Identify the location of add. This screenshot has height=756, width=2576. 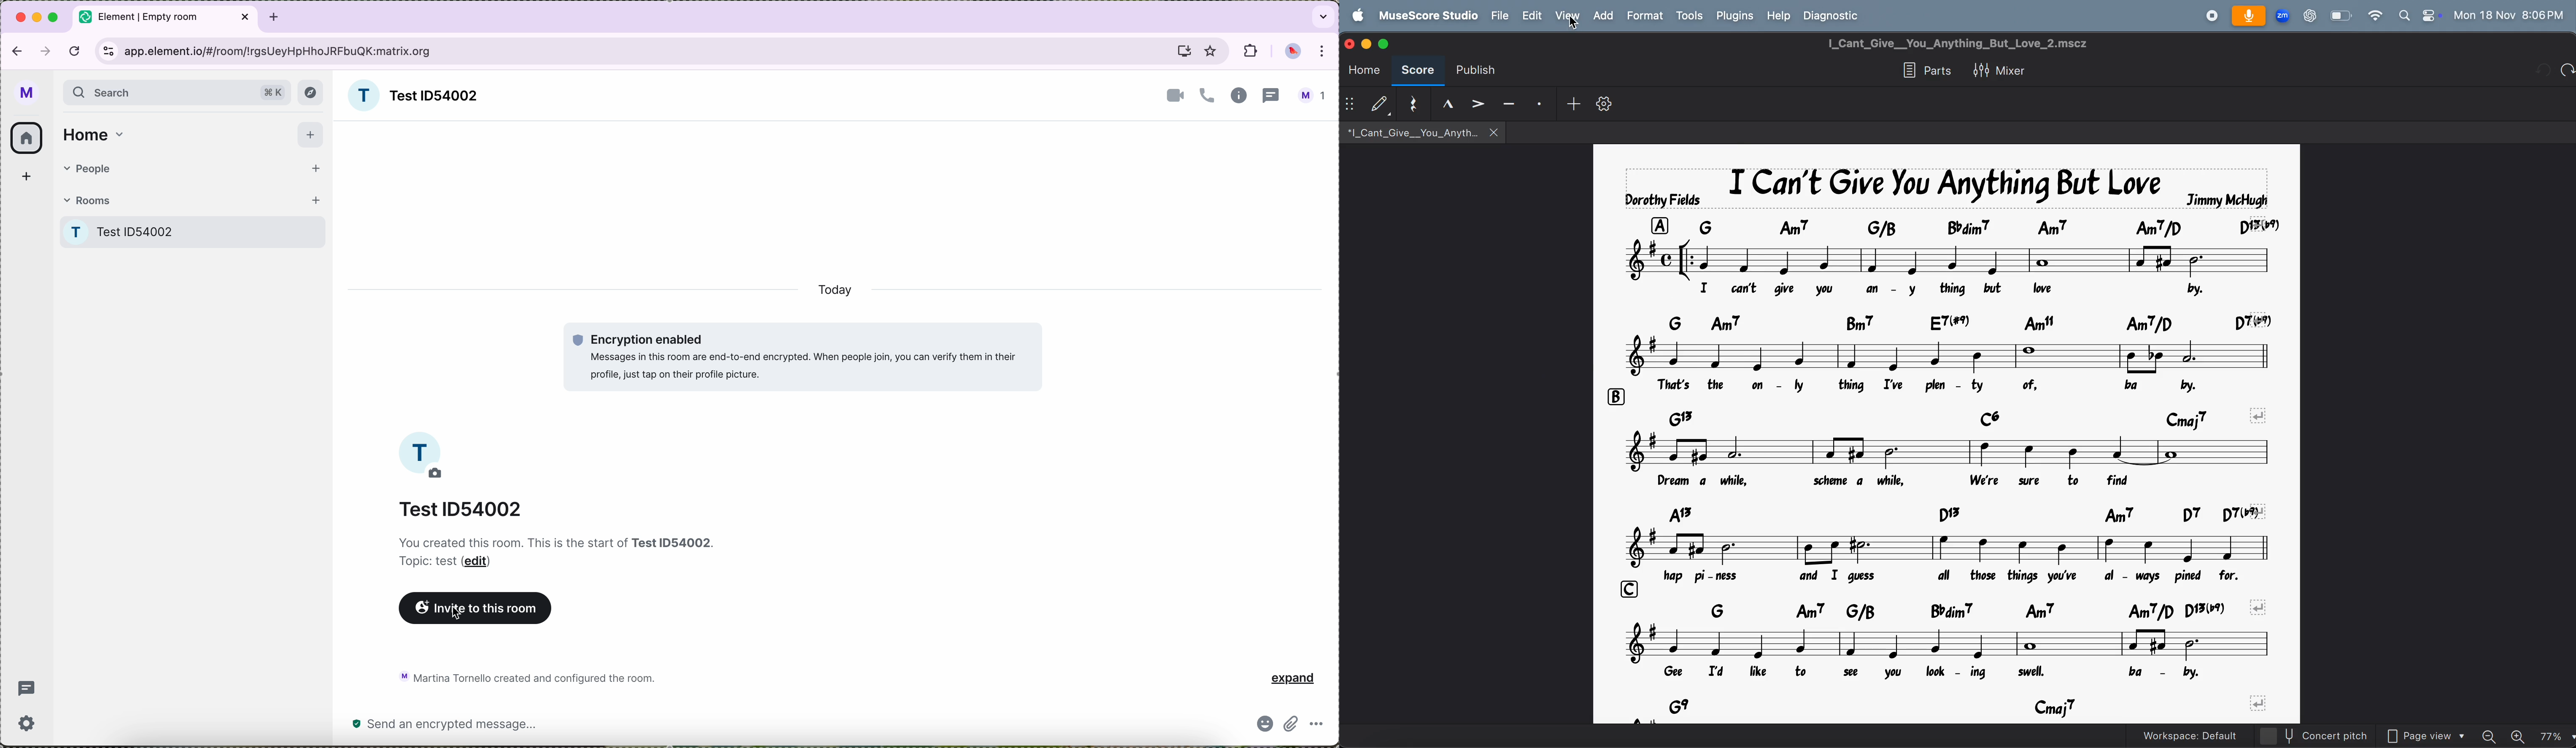
(26, 177).